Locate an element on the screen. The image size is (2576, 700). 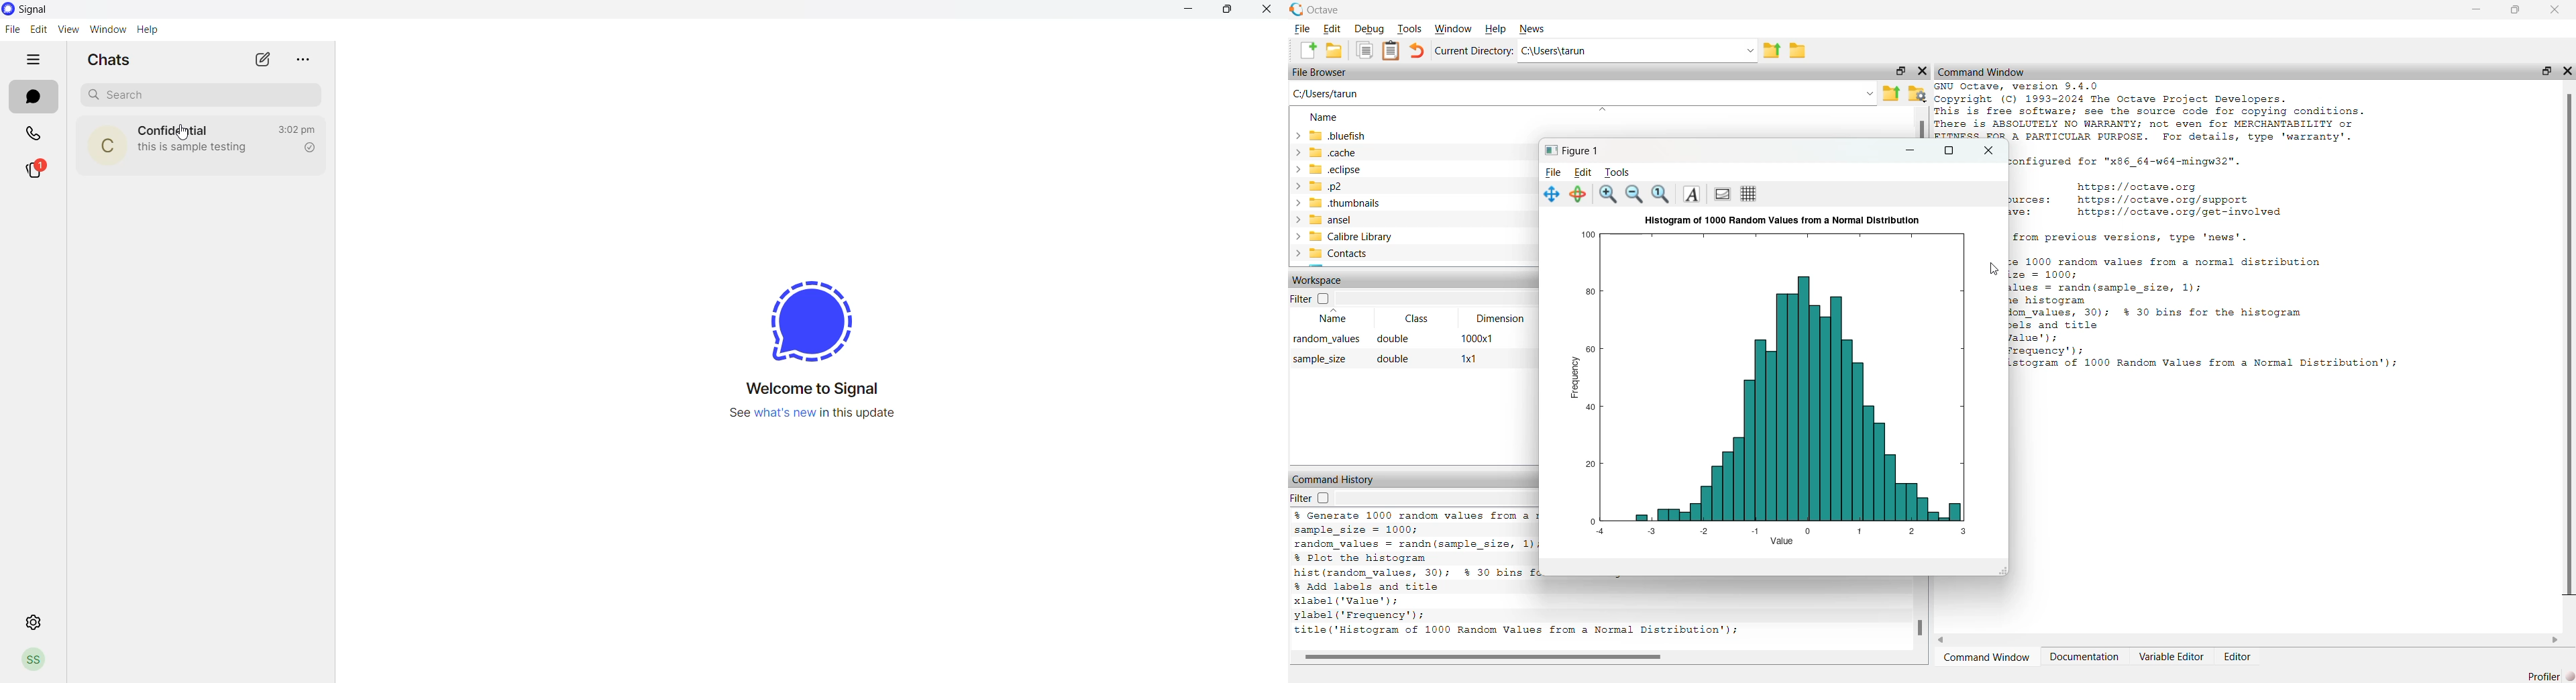
https://octave.org/get-involved is located at coordinates (2178, 212).